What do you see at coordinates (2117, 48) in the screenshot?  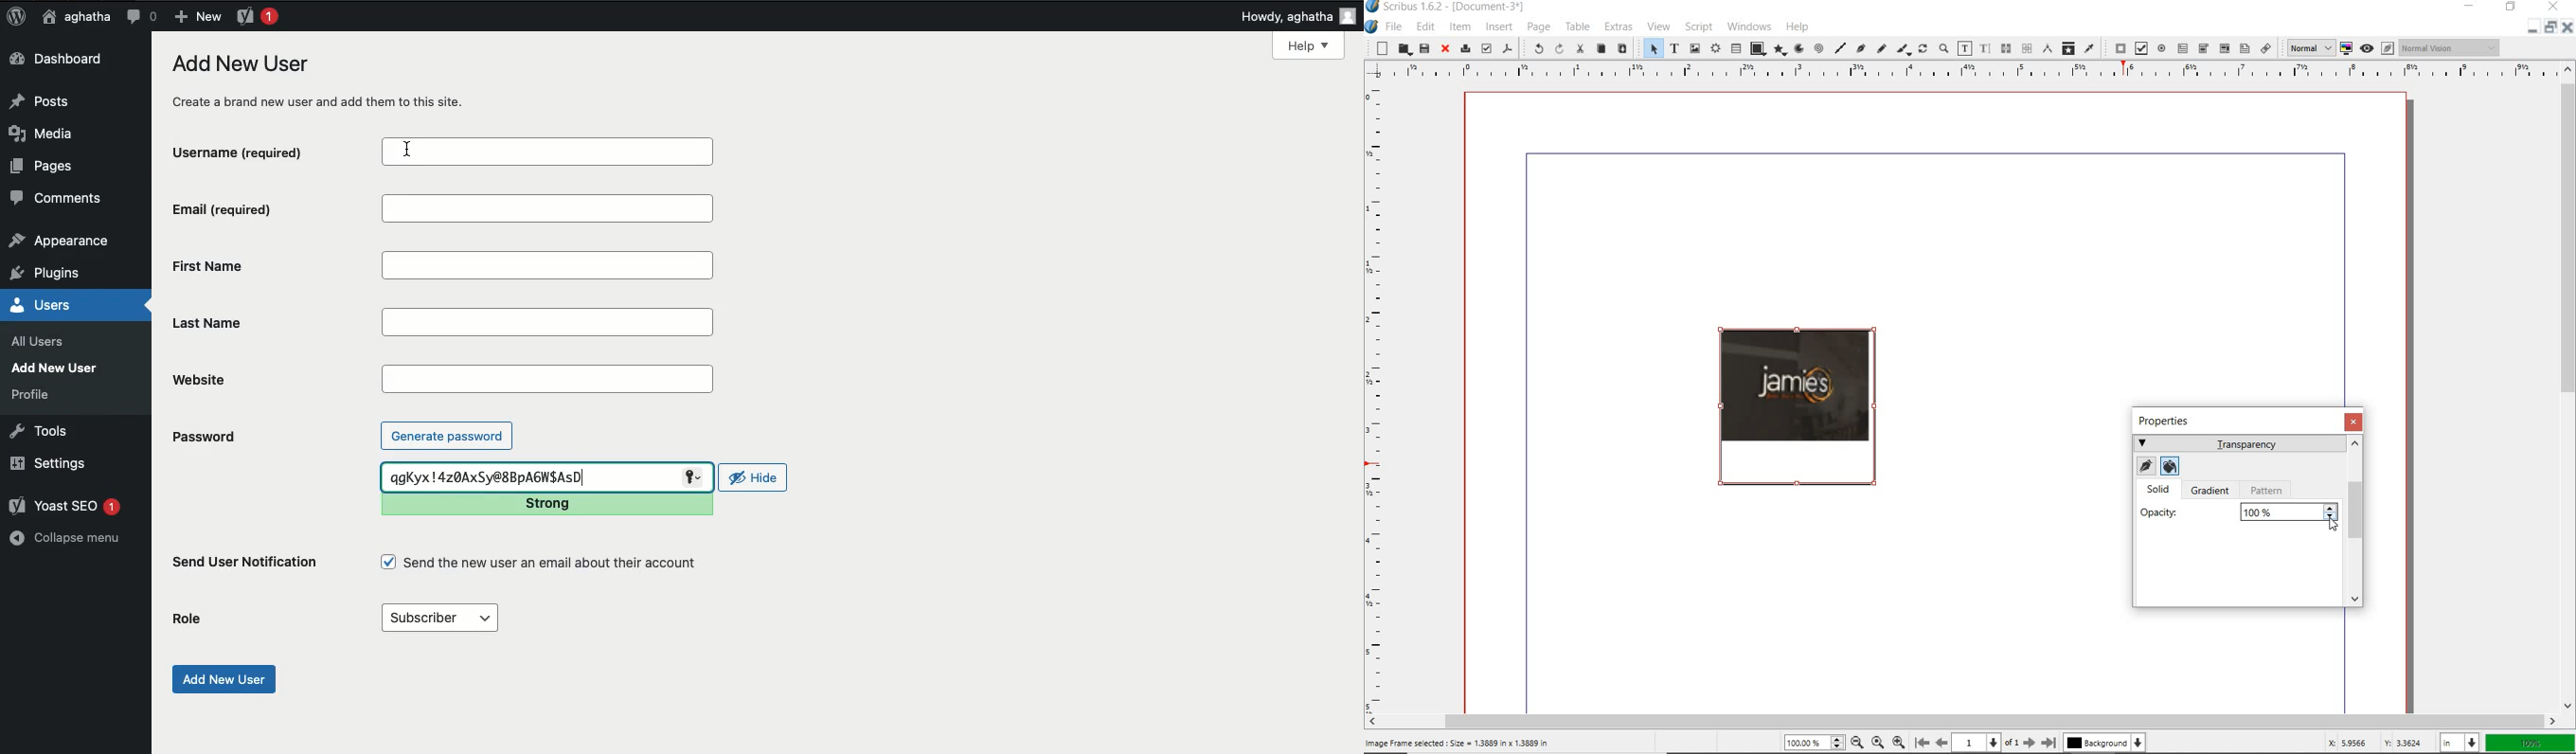 I see `pdf push button` at bounding box center [2117, 48].